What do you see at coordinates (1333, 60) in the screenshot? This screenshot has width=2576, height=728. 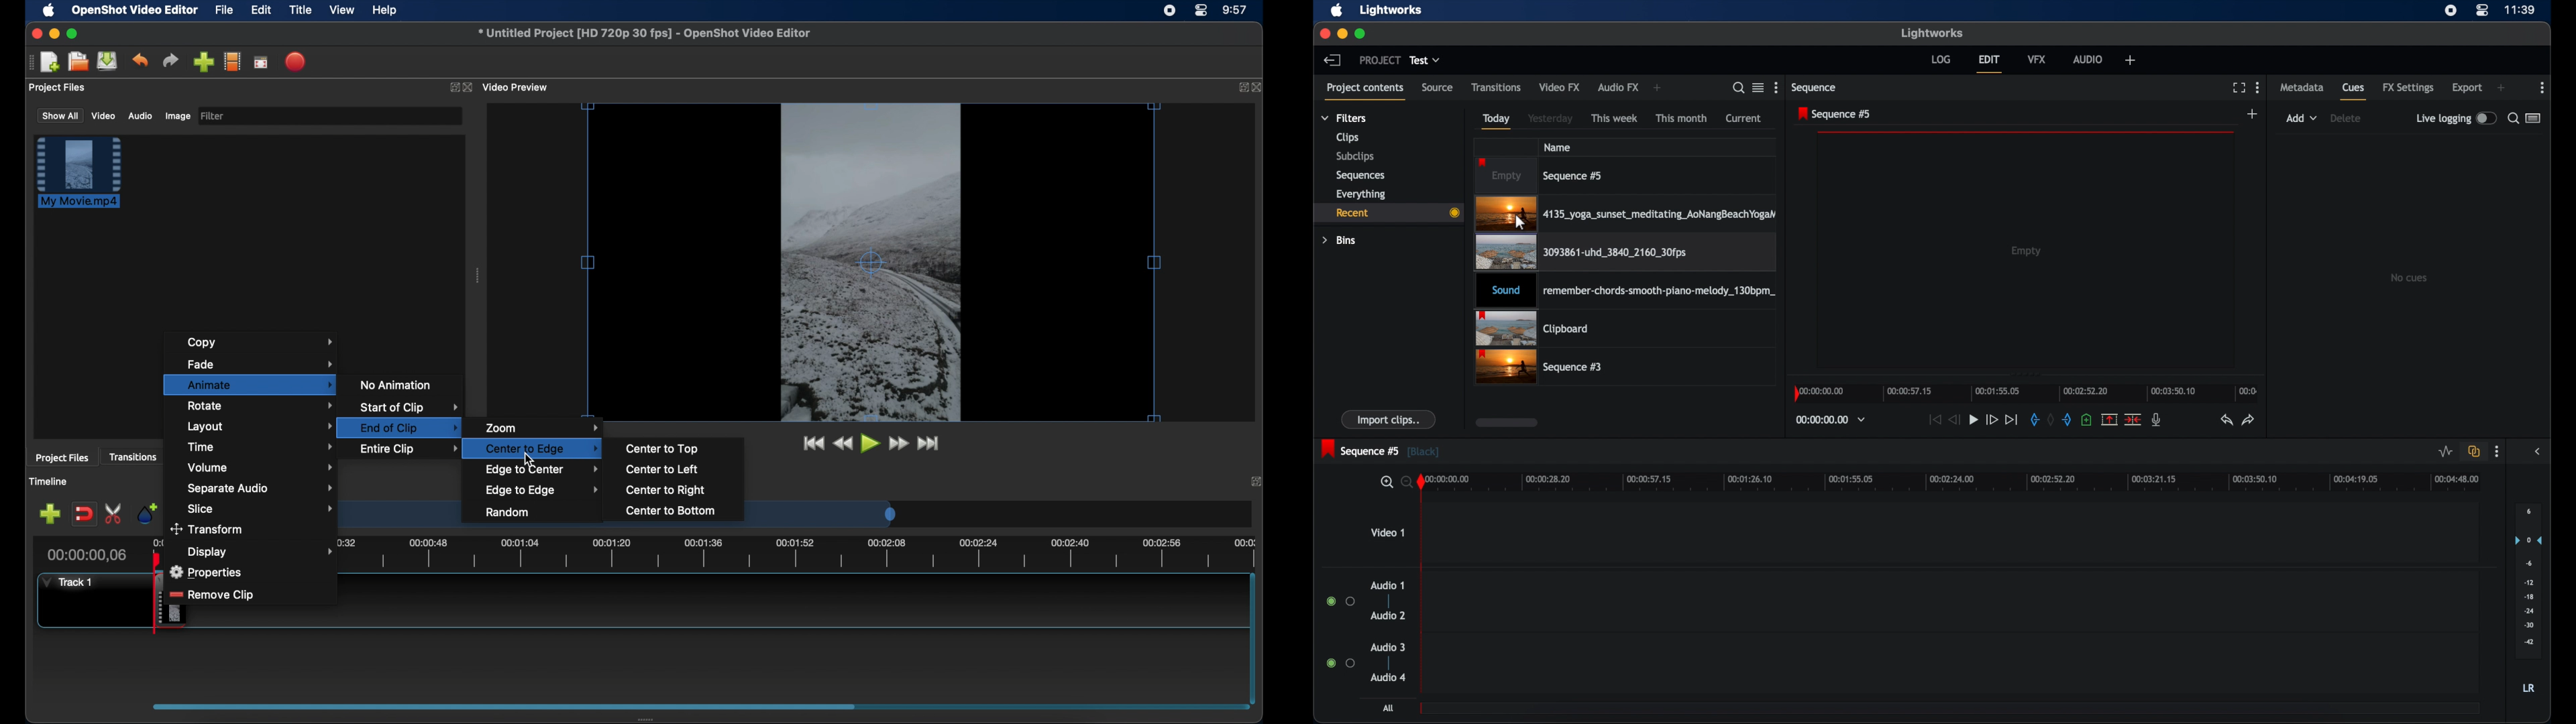 I see `back` at bounding box center [1333, 60].